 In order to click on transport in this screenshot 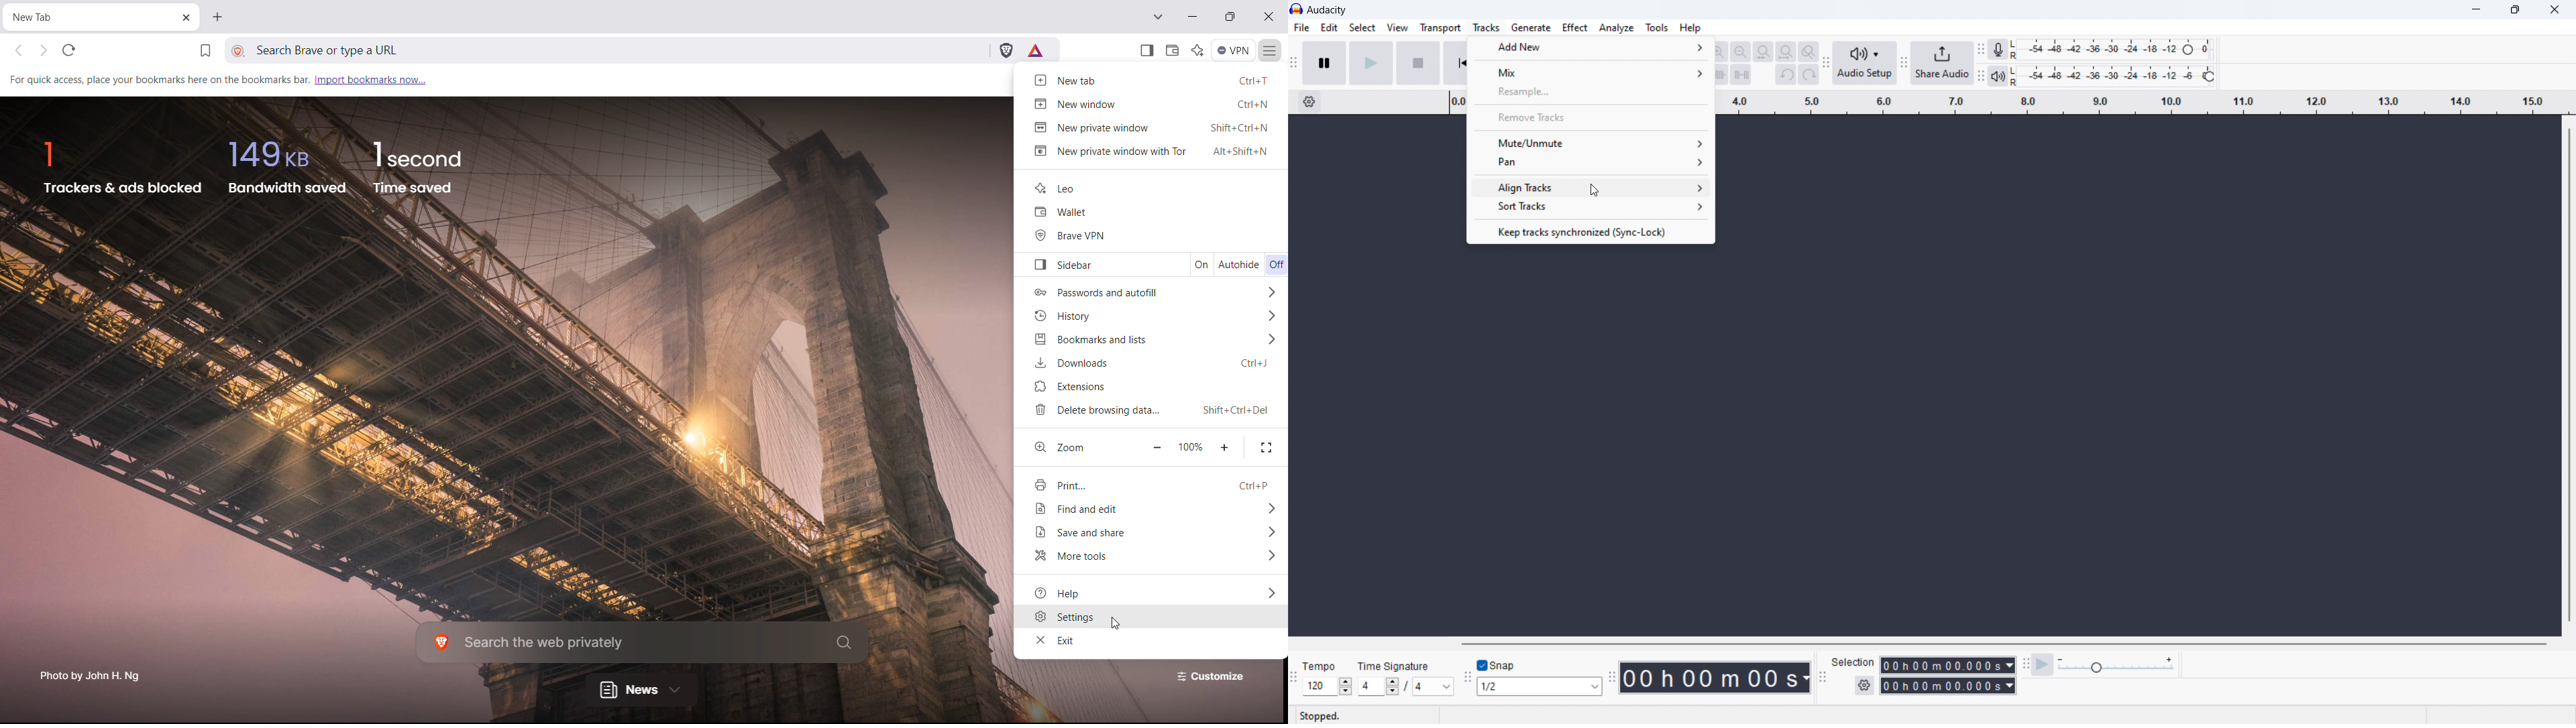, I will do `click(1441, 28)`.